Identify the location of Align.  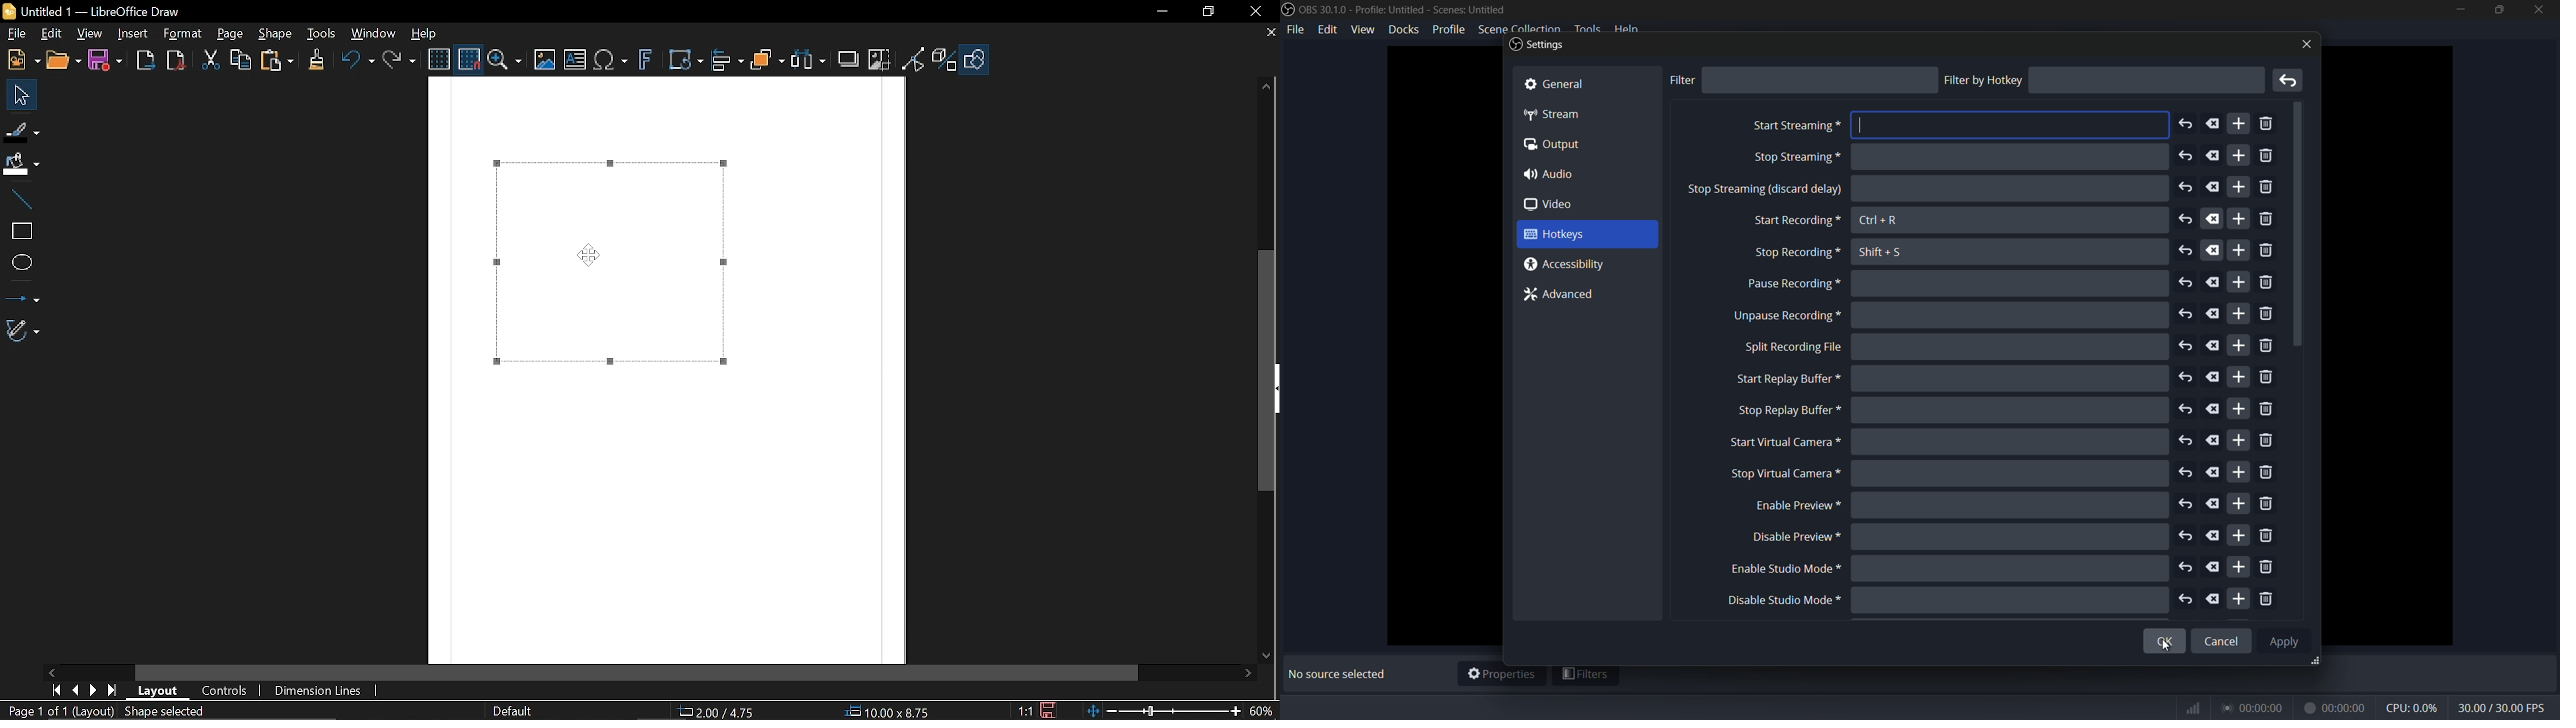
(728, 61).